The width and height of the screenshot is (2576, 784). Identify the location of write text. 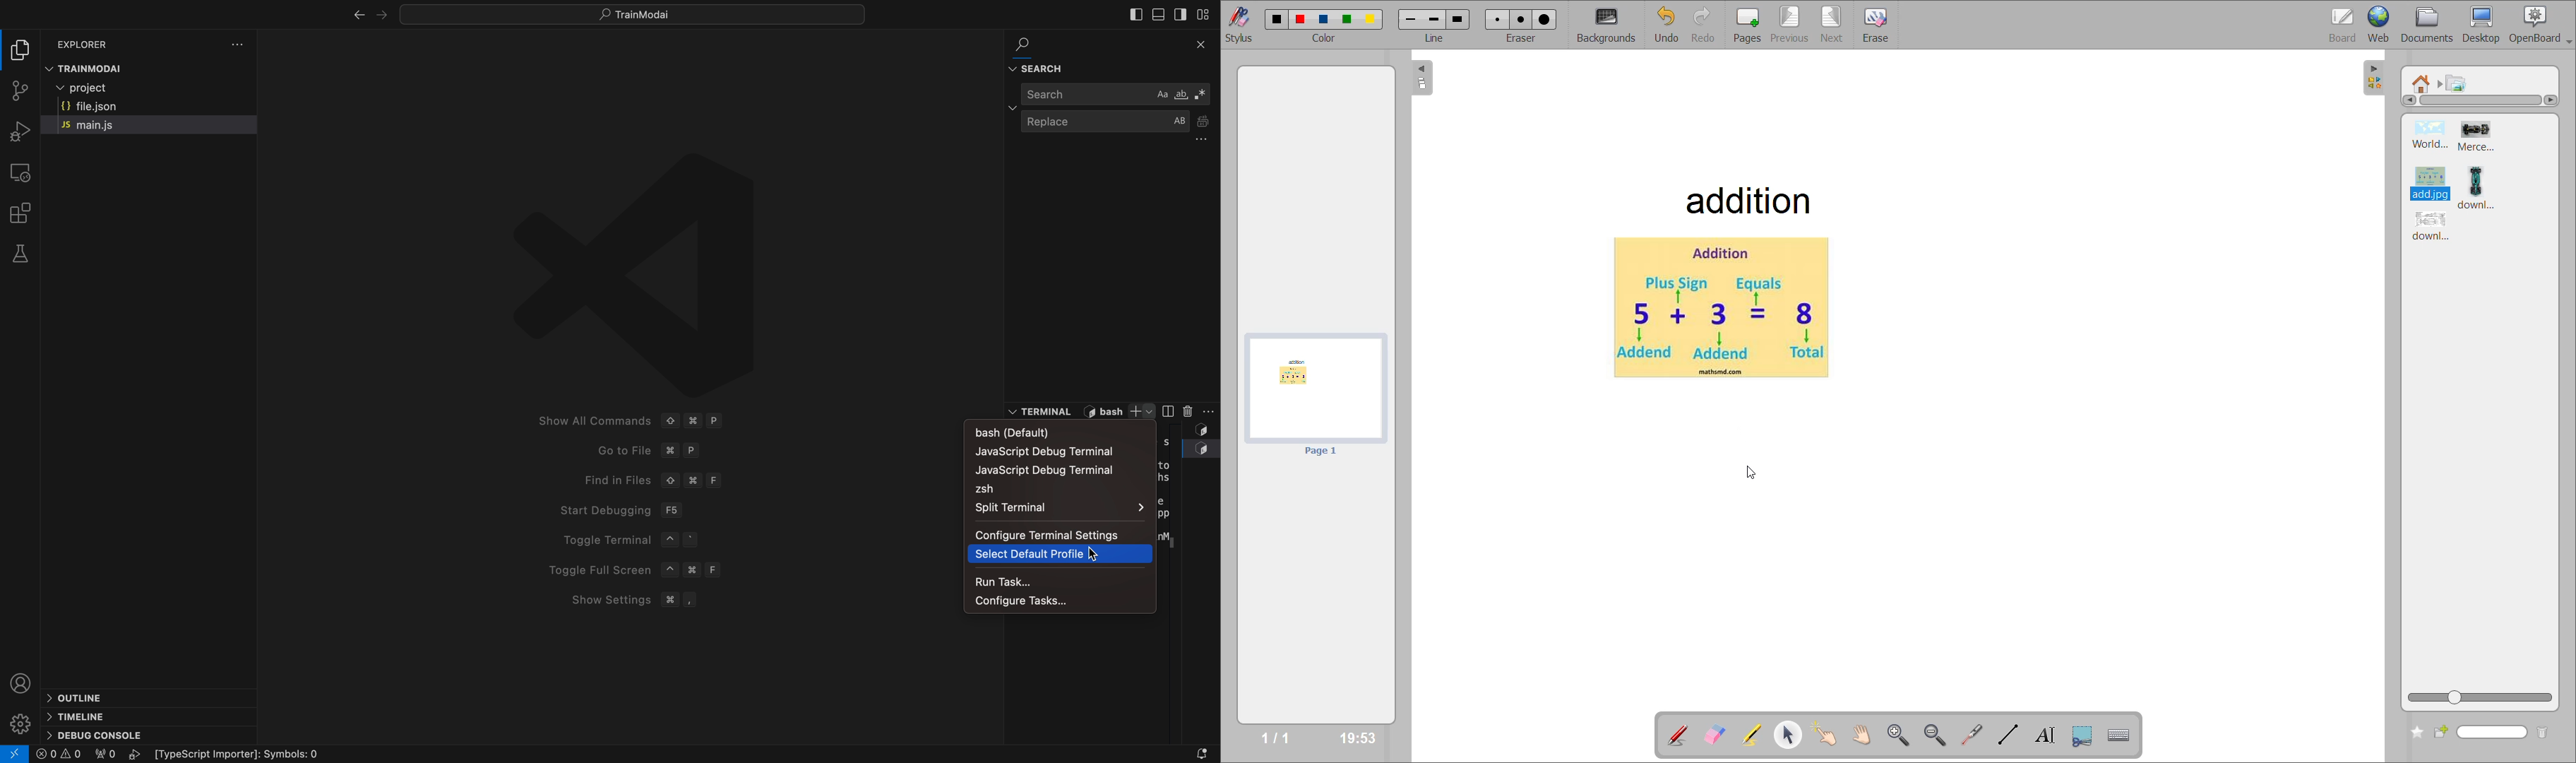
(2049, 735).